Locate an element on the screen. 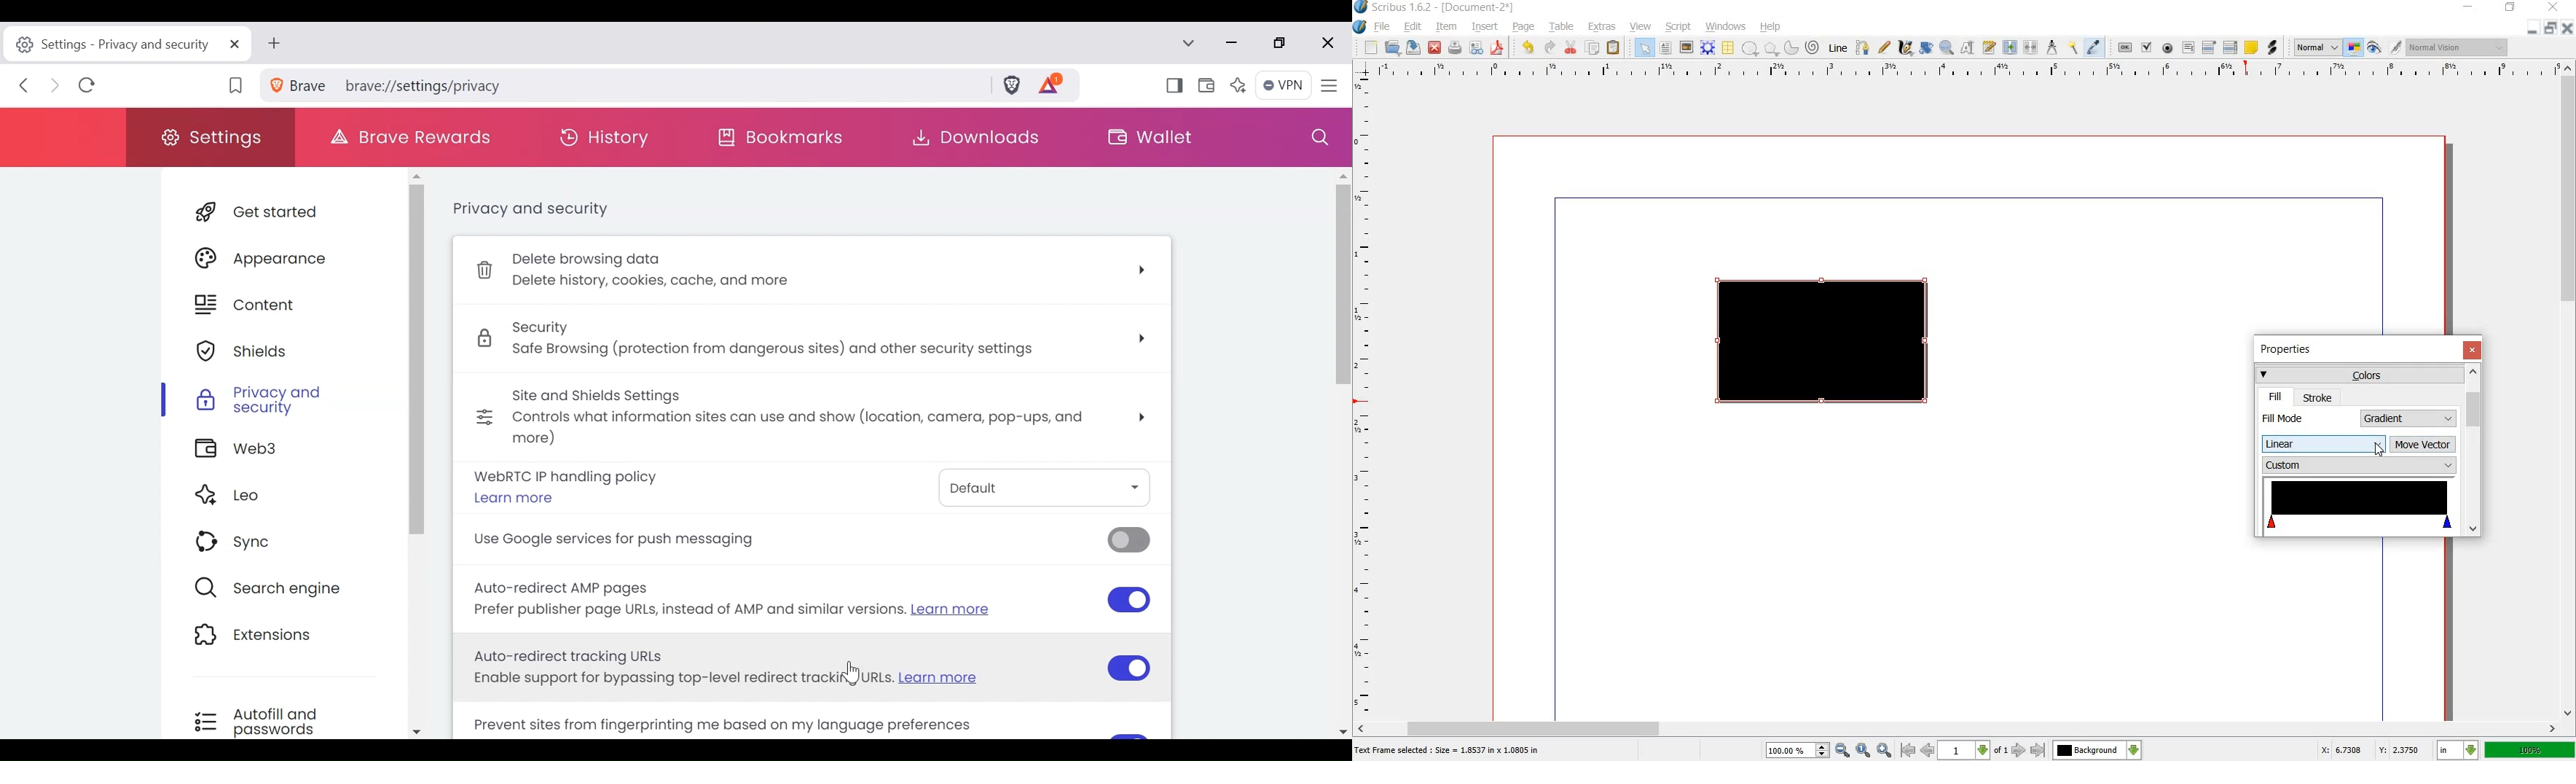 This screenshot has width=2576, height=784. link text frame is located at coordinates (2009, 48).